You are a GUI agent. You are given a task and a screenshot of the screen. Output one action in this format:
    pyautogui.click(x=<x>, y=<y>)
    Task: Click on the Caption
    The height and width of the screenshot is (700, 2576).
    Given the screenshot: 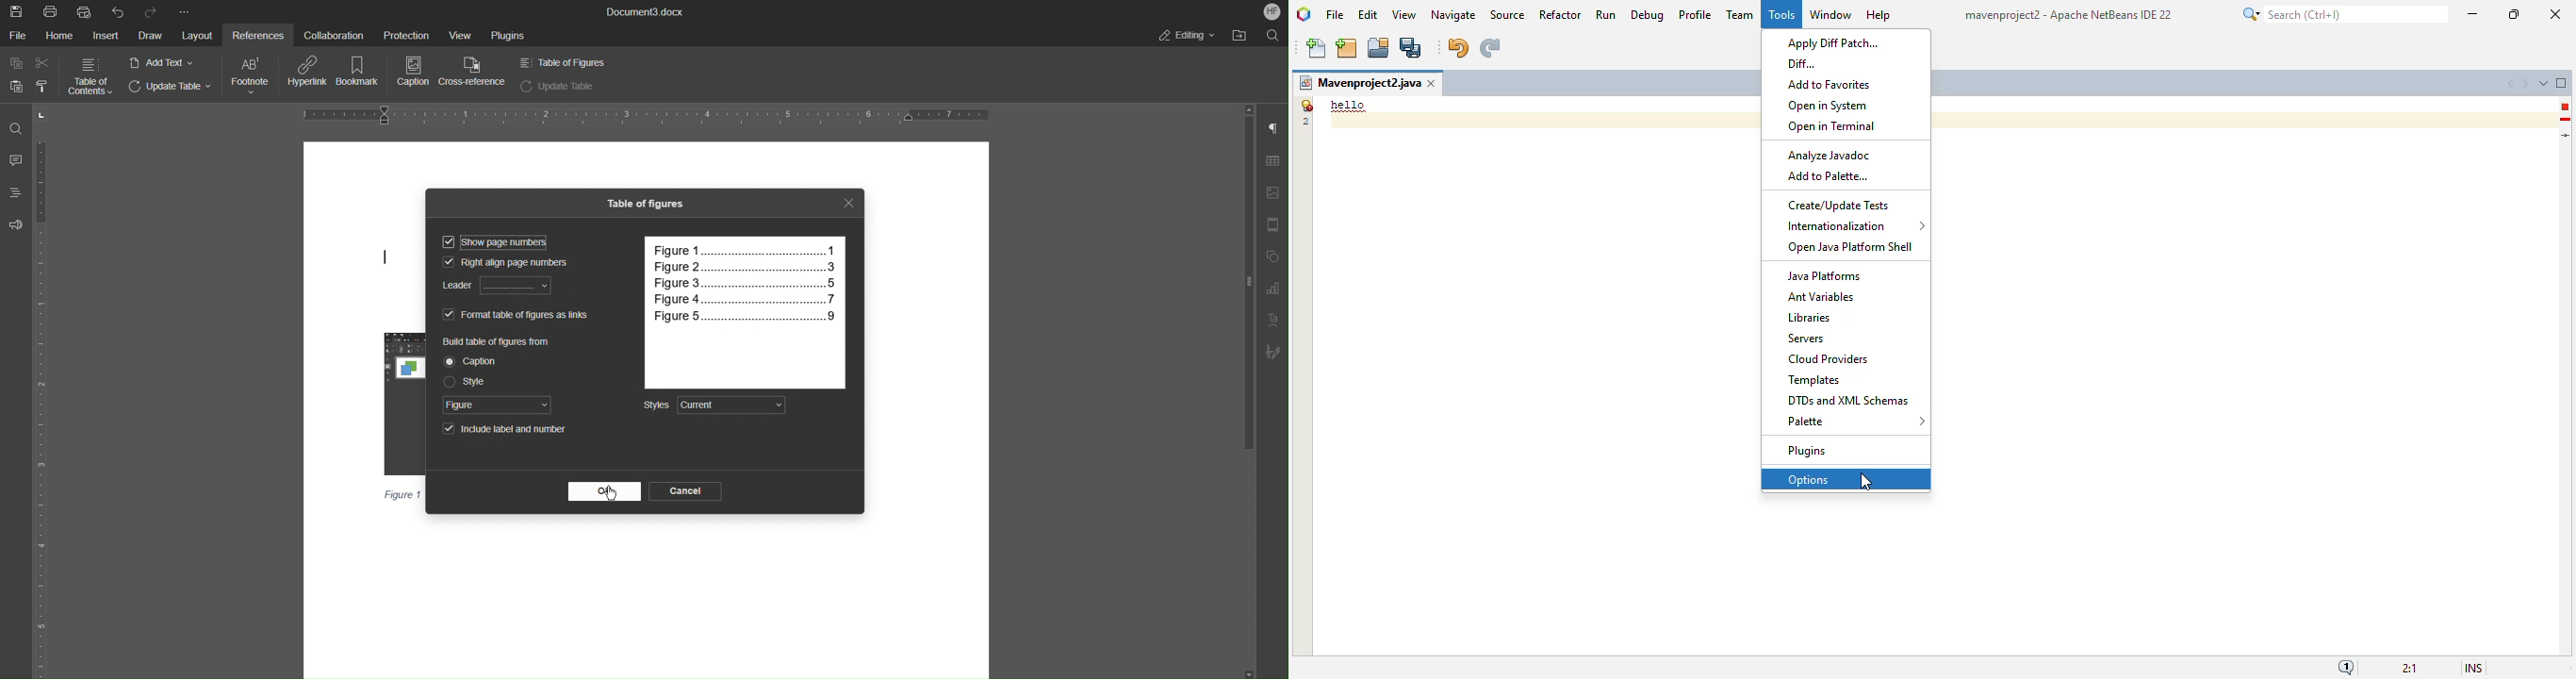 What is the action you would take?
    pyautogui.click(x=412, y=73)
    